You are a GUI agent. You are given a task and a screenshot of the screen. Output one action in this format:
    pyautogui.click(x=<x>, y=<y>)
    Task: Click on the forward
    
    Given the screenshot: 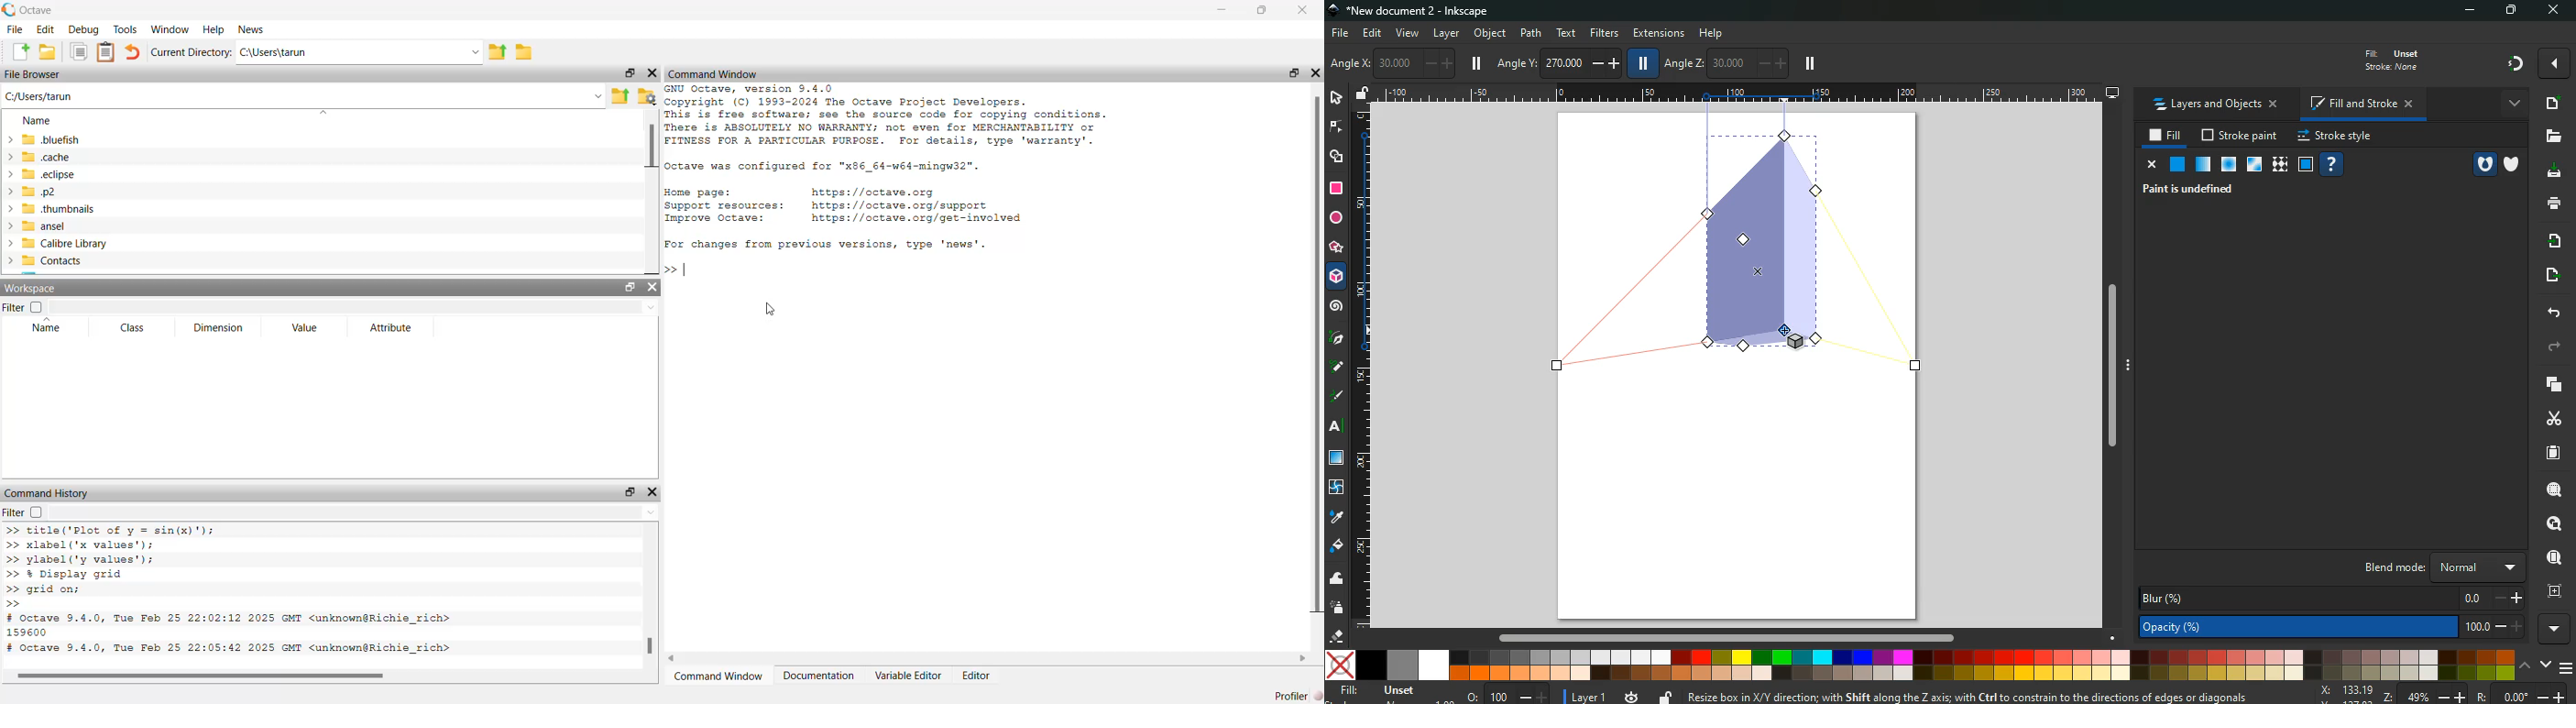 What is the action you would take?
    pyautogui.click(x=2553, y=348)
    